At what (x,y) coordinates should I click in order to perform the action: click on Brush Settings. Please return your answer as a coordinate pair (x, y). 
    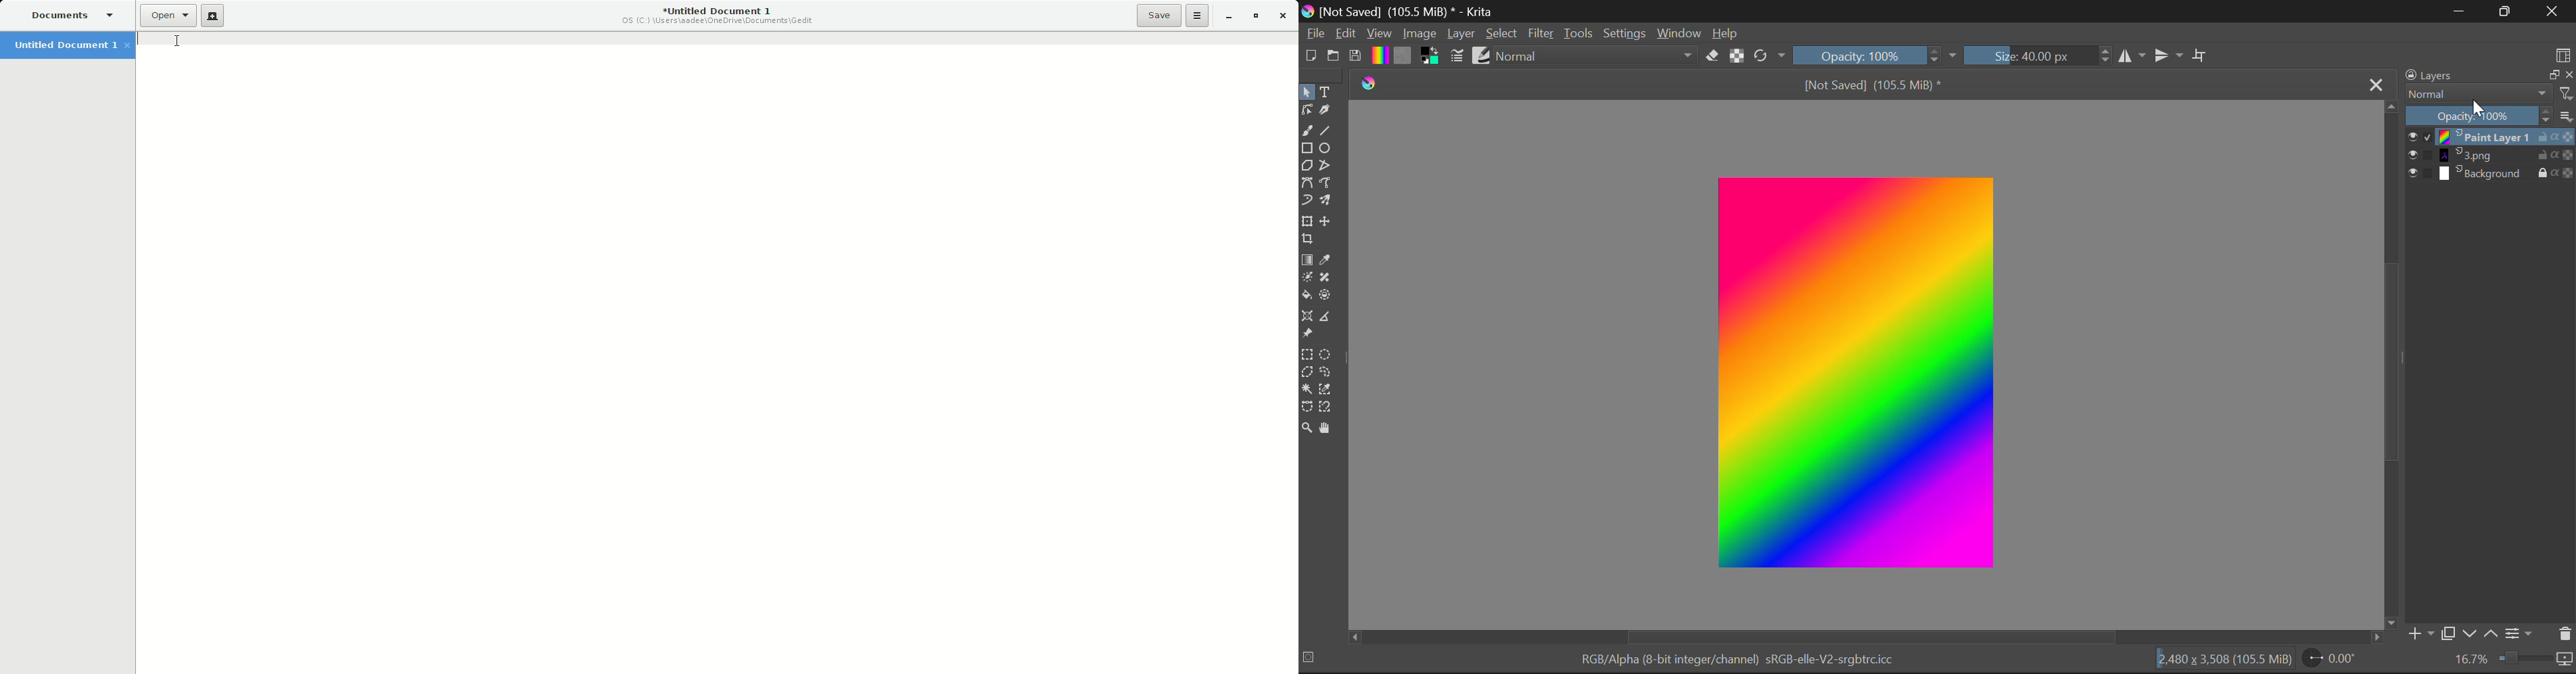
    Looking at the image, I should click on (1458, 55).